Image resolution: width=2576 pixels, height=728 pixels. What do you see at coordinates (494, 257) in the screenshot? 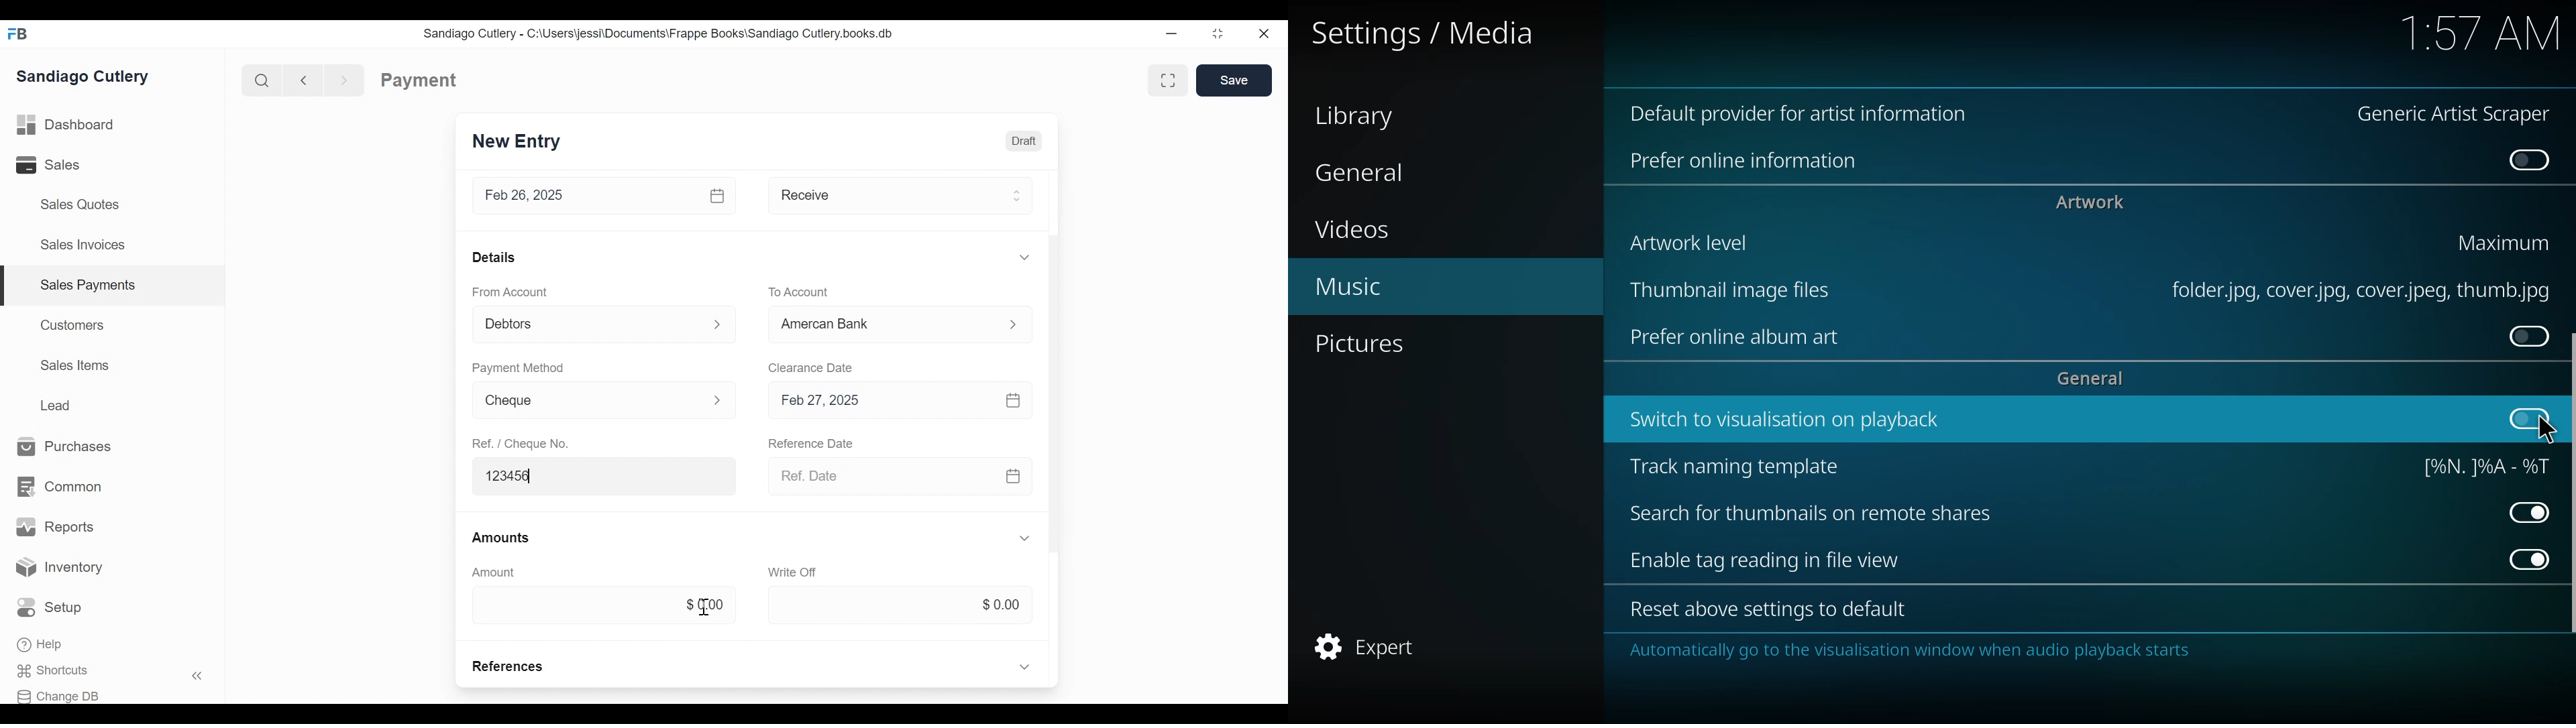
I see `Details` at bounding box center [494, 257].